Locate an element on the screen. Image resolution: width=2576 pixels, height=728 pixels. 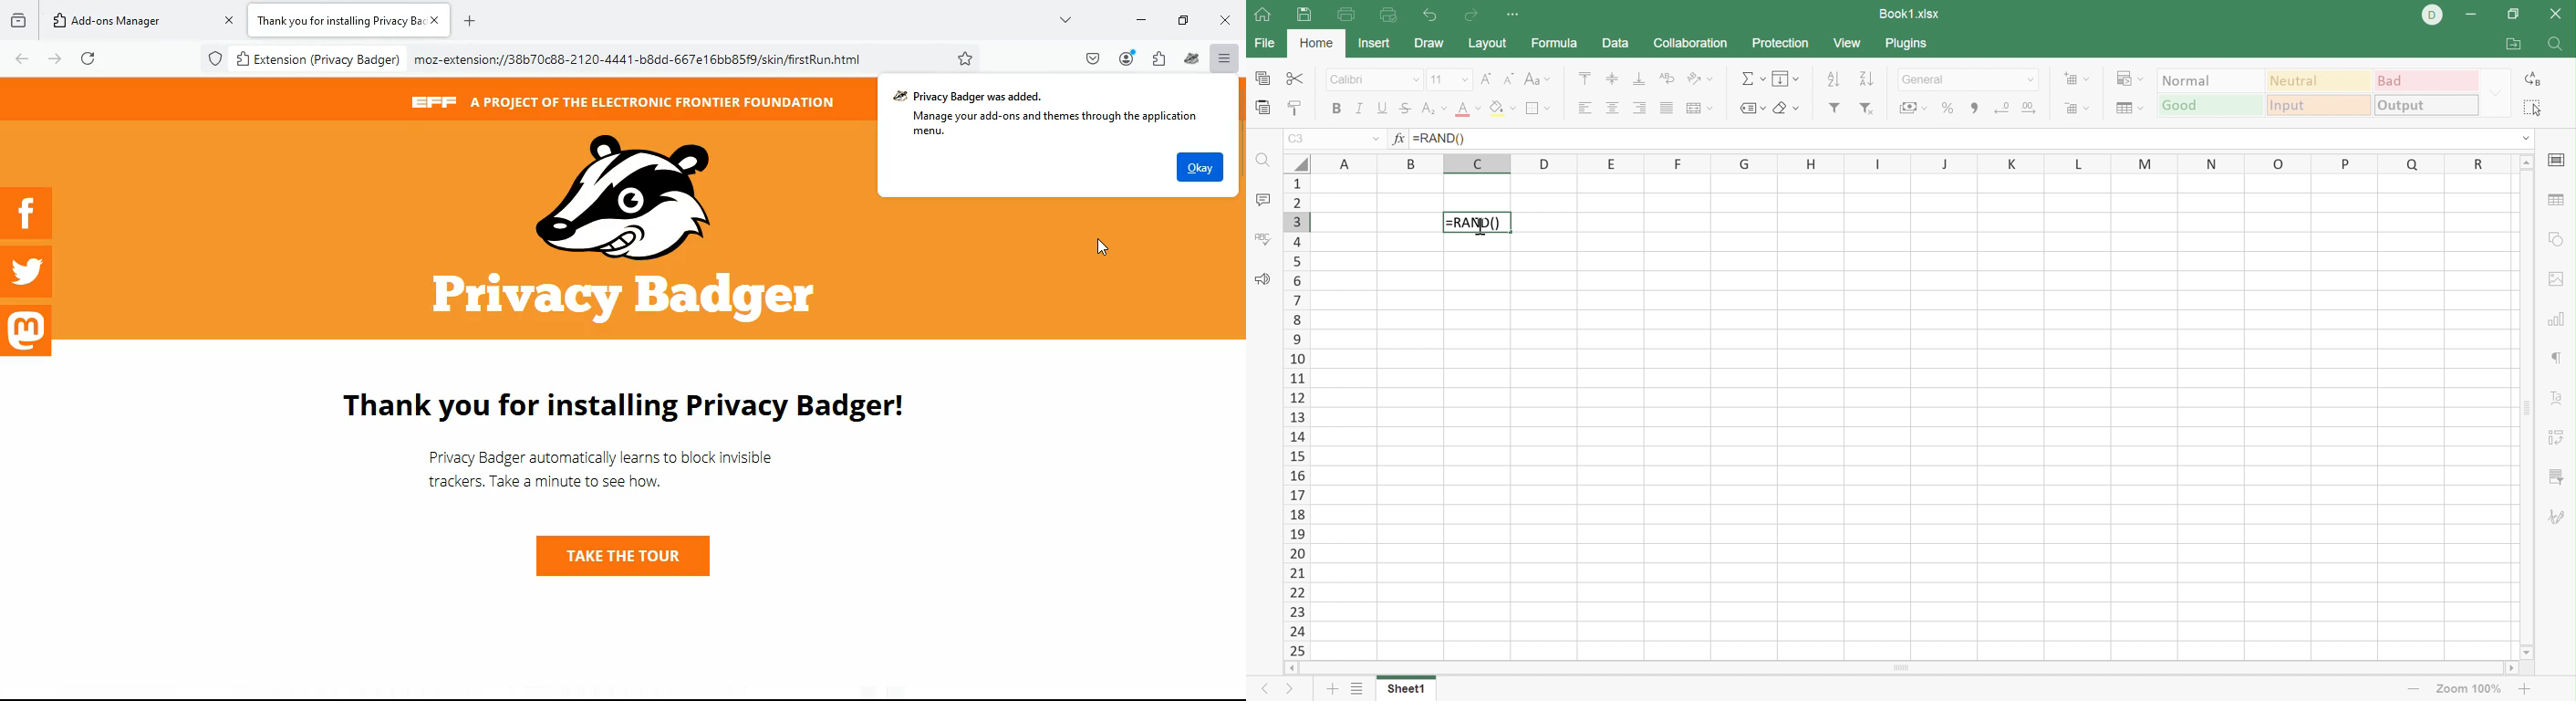
Copy is located at coordinates (1263, 78).